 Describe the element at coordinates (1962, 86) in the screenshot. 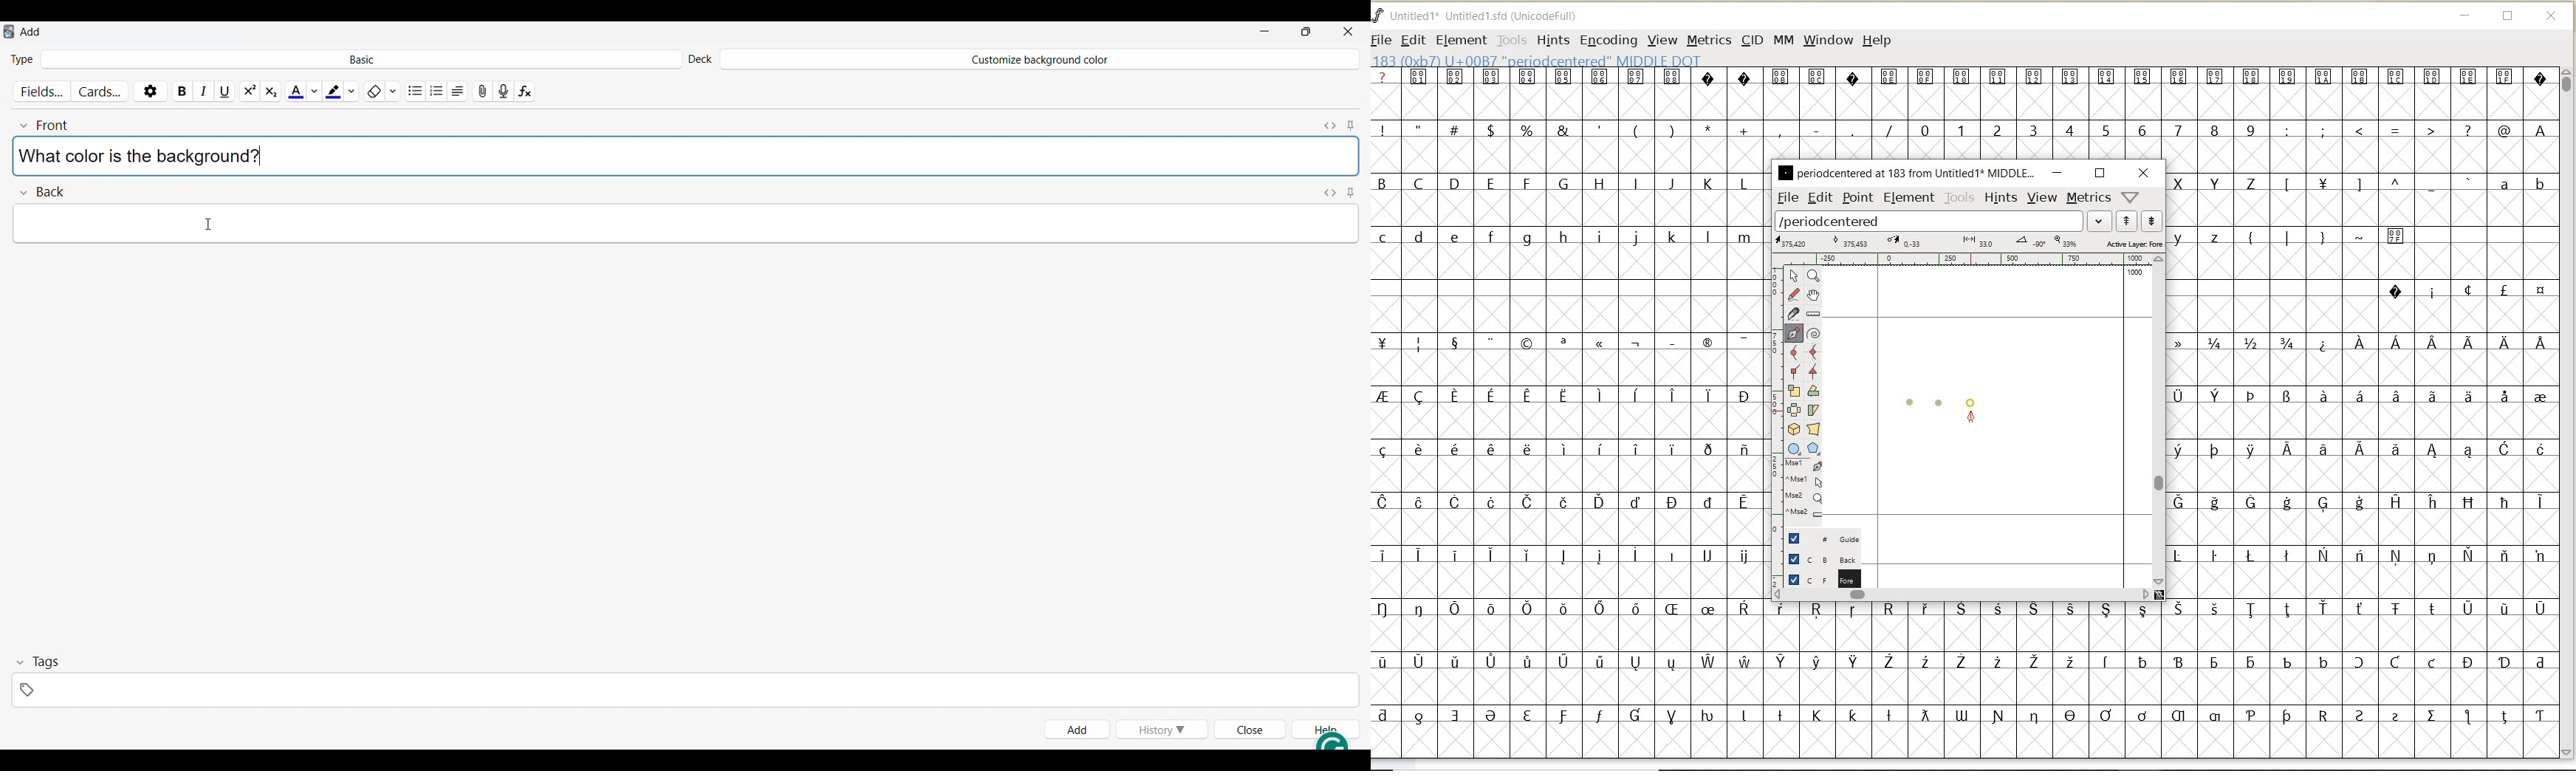

I see `special characters` at that location.